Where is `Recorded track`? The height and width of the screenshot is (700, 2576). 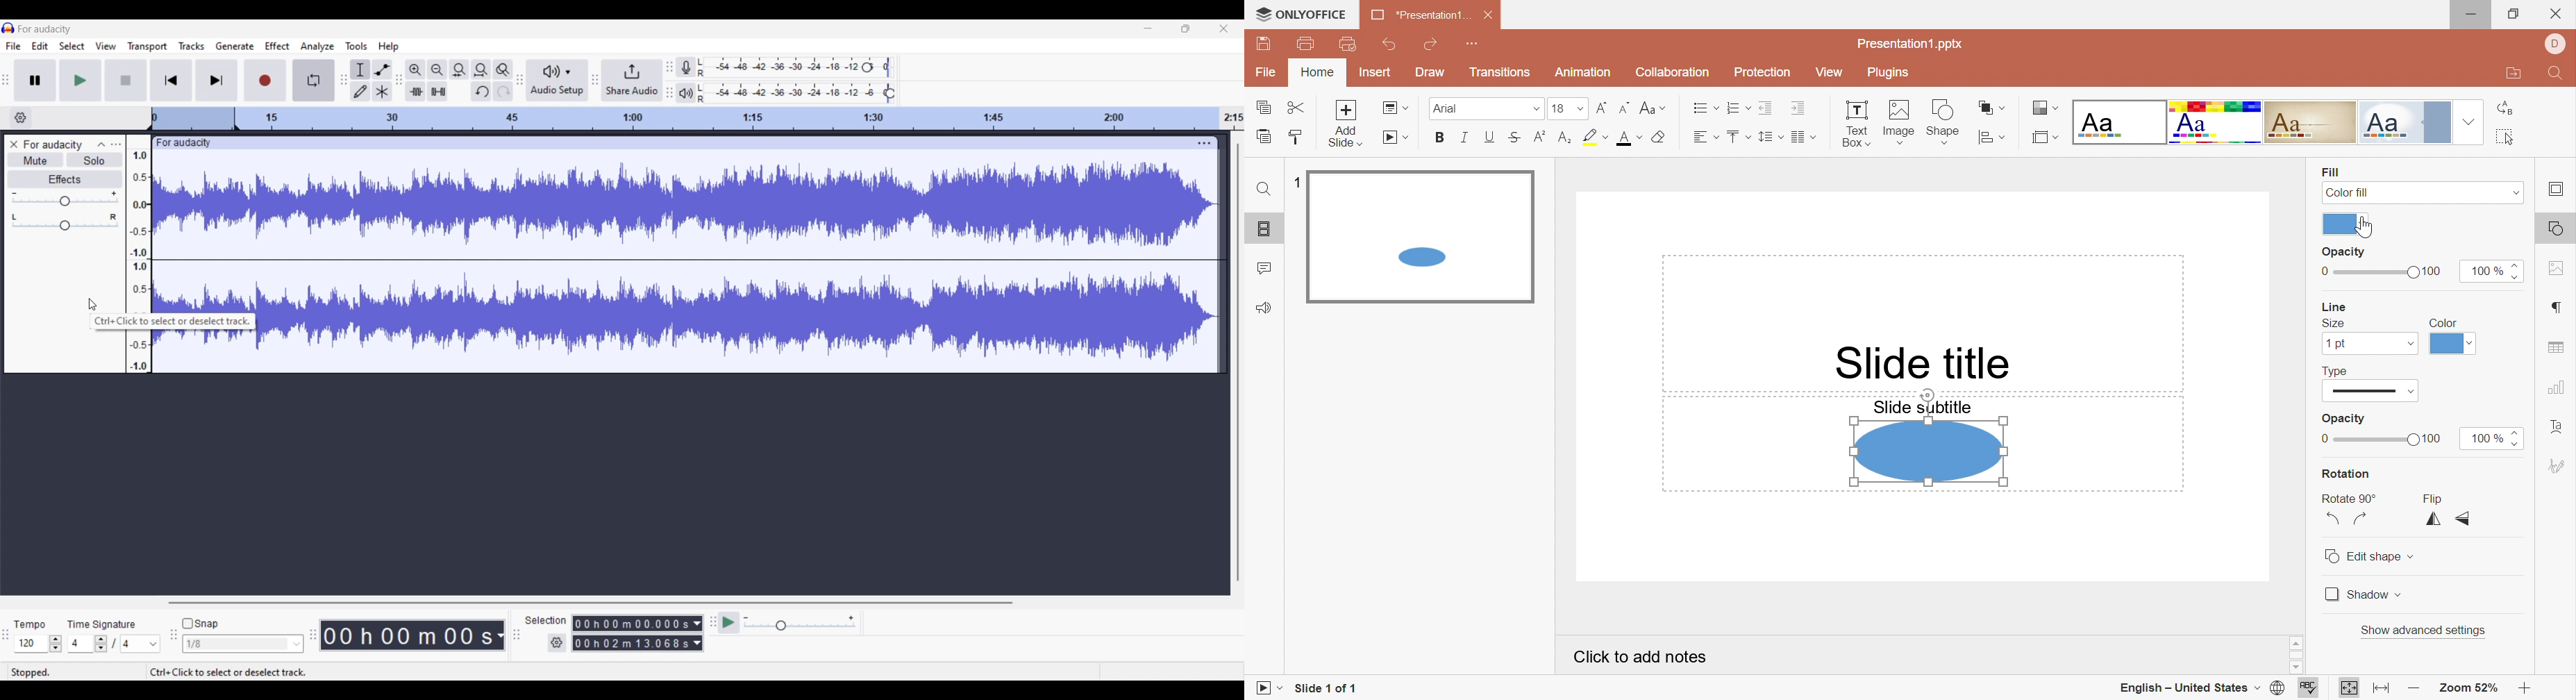
Recorded track is located at coordinates (737, 261).